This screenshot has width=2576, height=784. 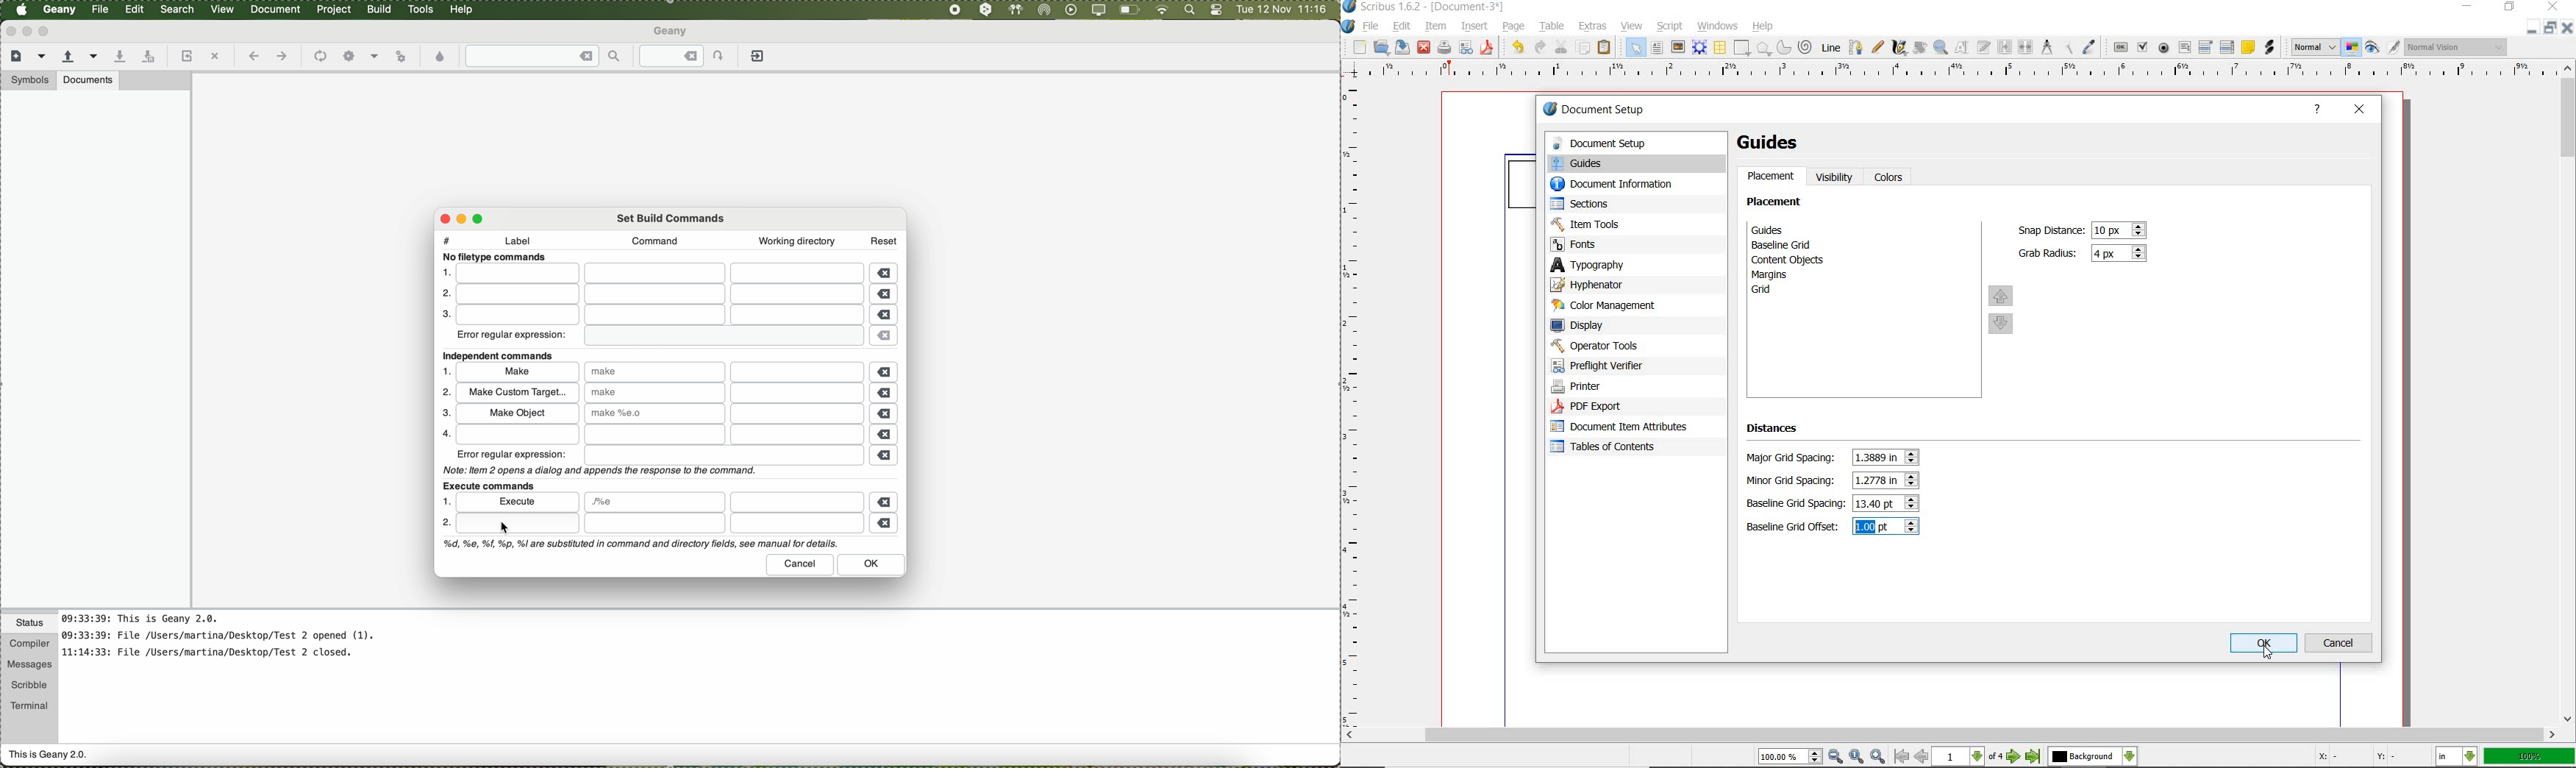 What do you see at coordinates (1876, 526) in the screenshot?
I see `baseline grid offset` at bounding box center [1876, 526].